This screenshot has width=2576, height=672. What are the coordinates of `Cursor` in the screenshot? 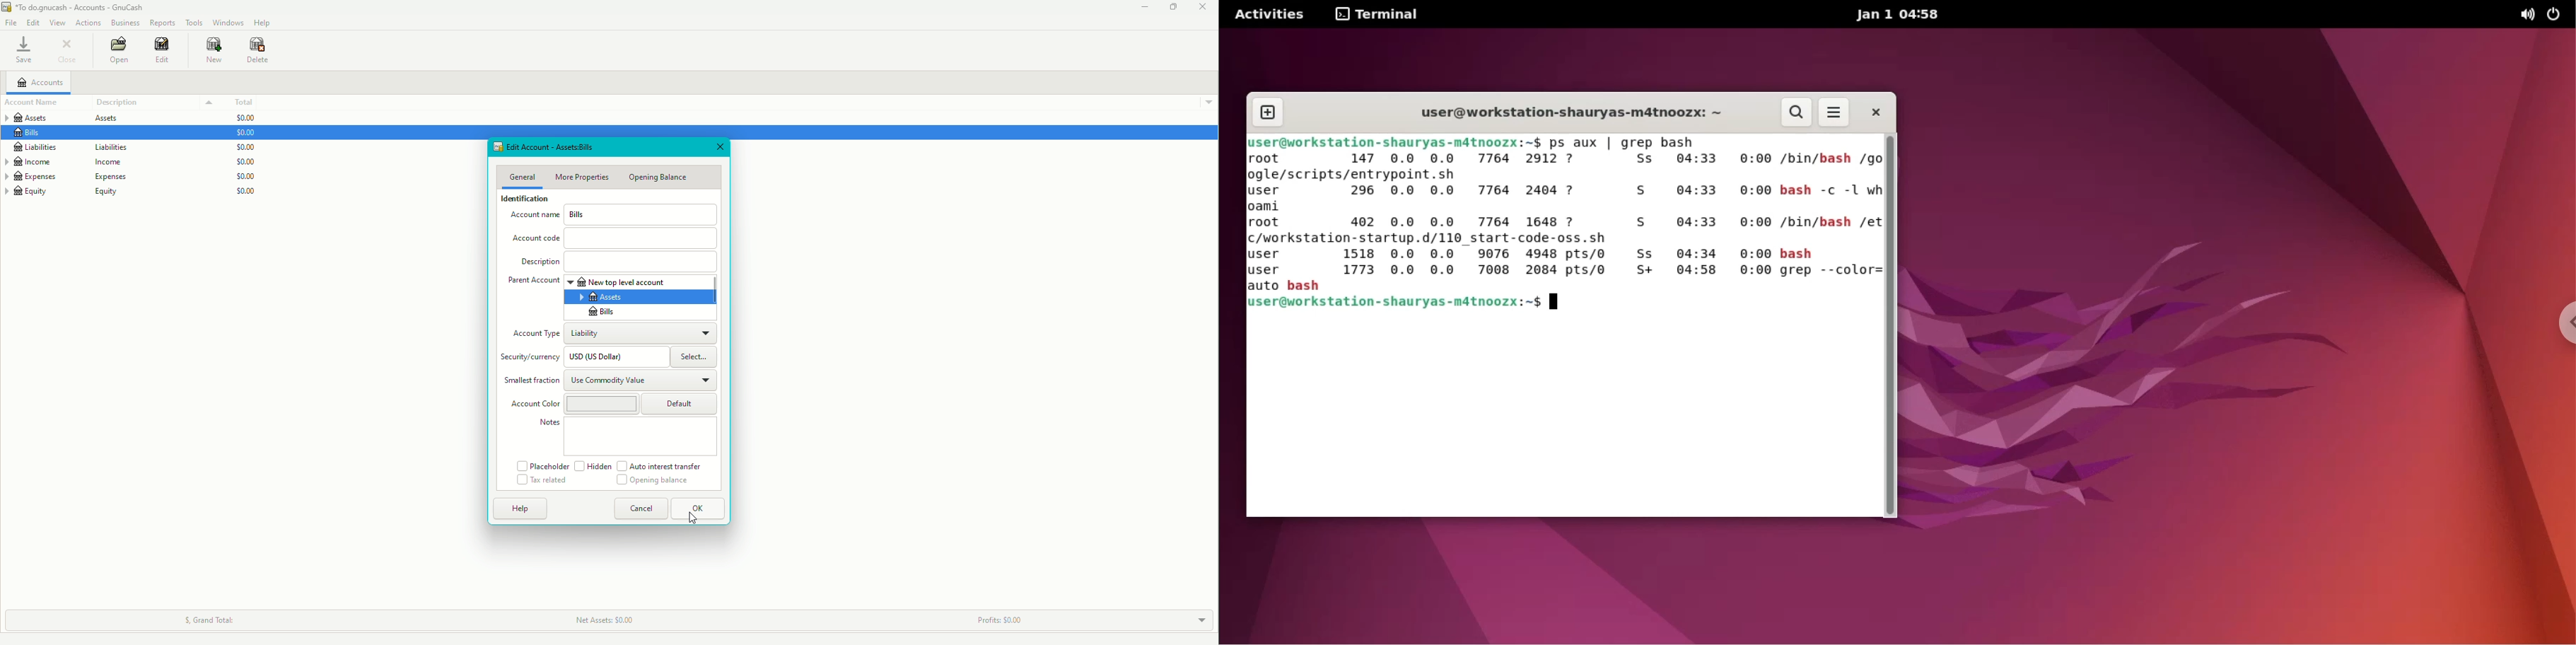 It's located at (696, 521).